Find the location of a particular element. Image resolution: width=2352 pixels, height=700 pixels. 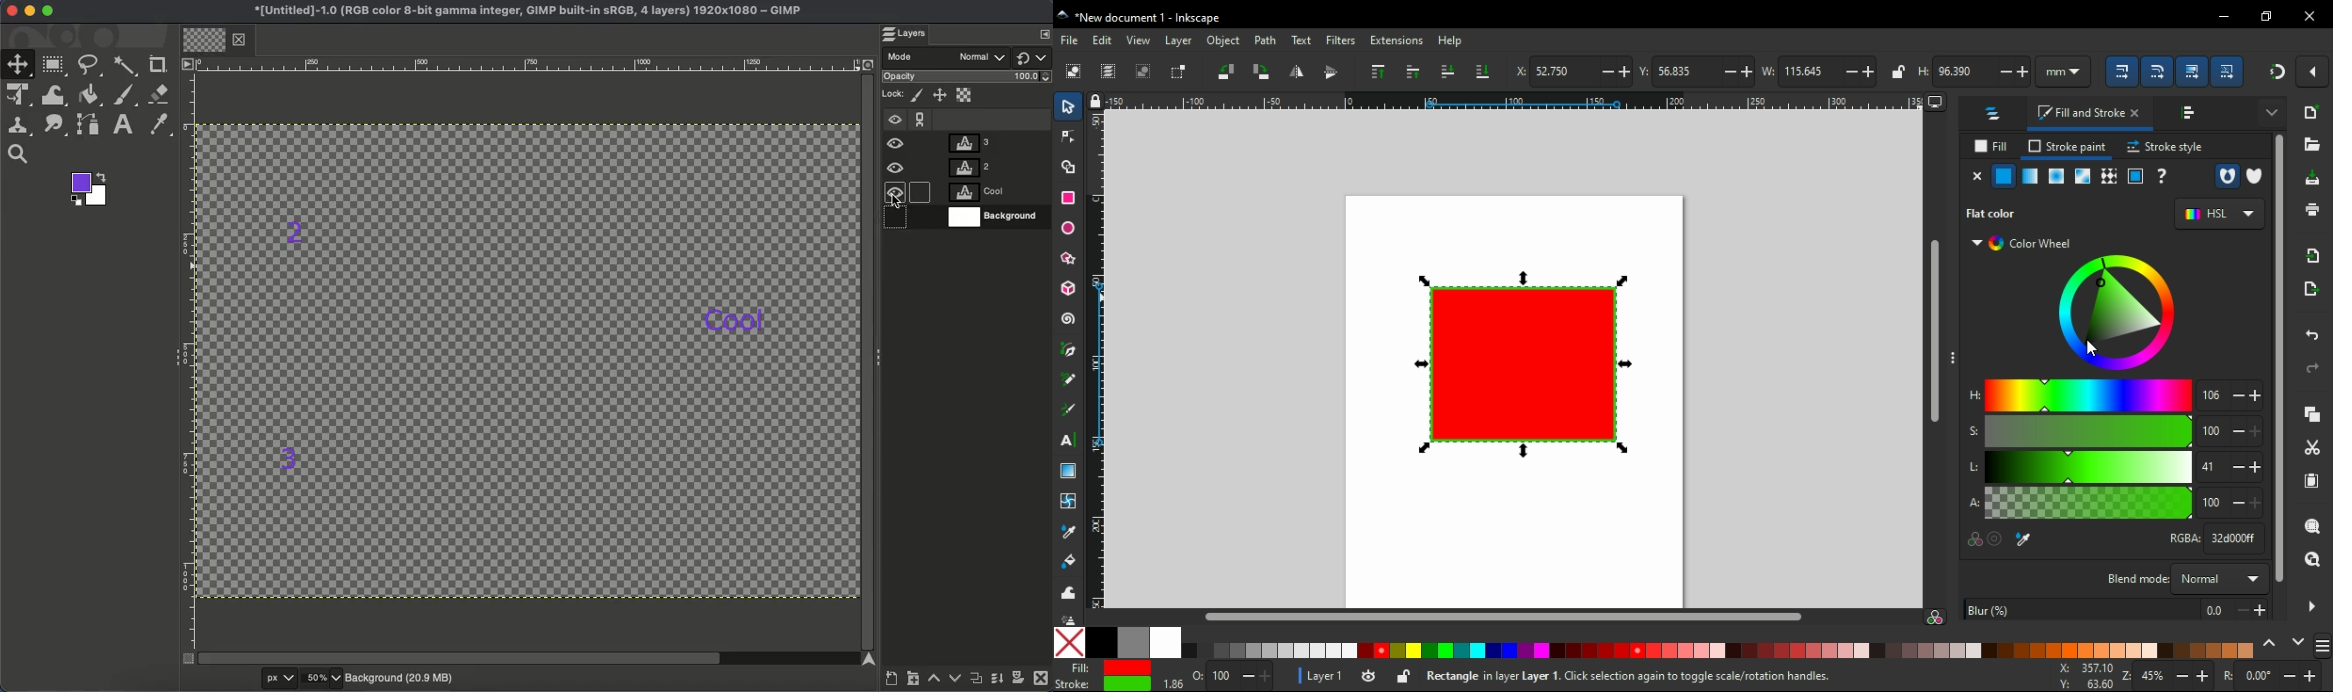

Merge is located at coordinates (997, 682).